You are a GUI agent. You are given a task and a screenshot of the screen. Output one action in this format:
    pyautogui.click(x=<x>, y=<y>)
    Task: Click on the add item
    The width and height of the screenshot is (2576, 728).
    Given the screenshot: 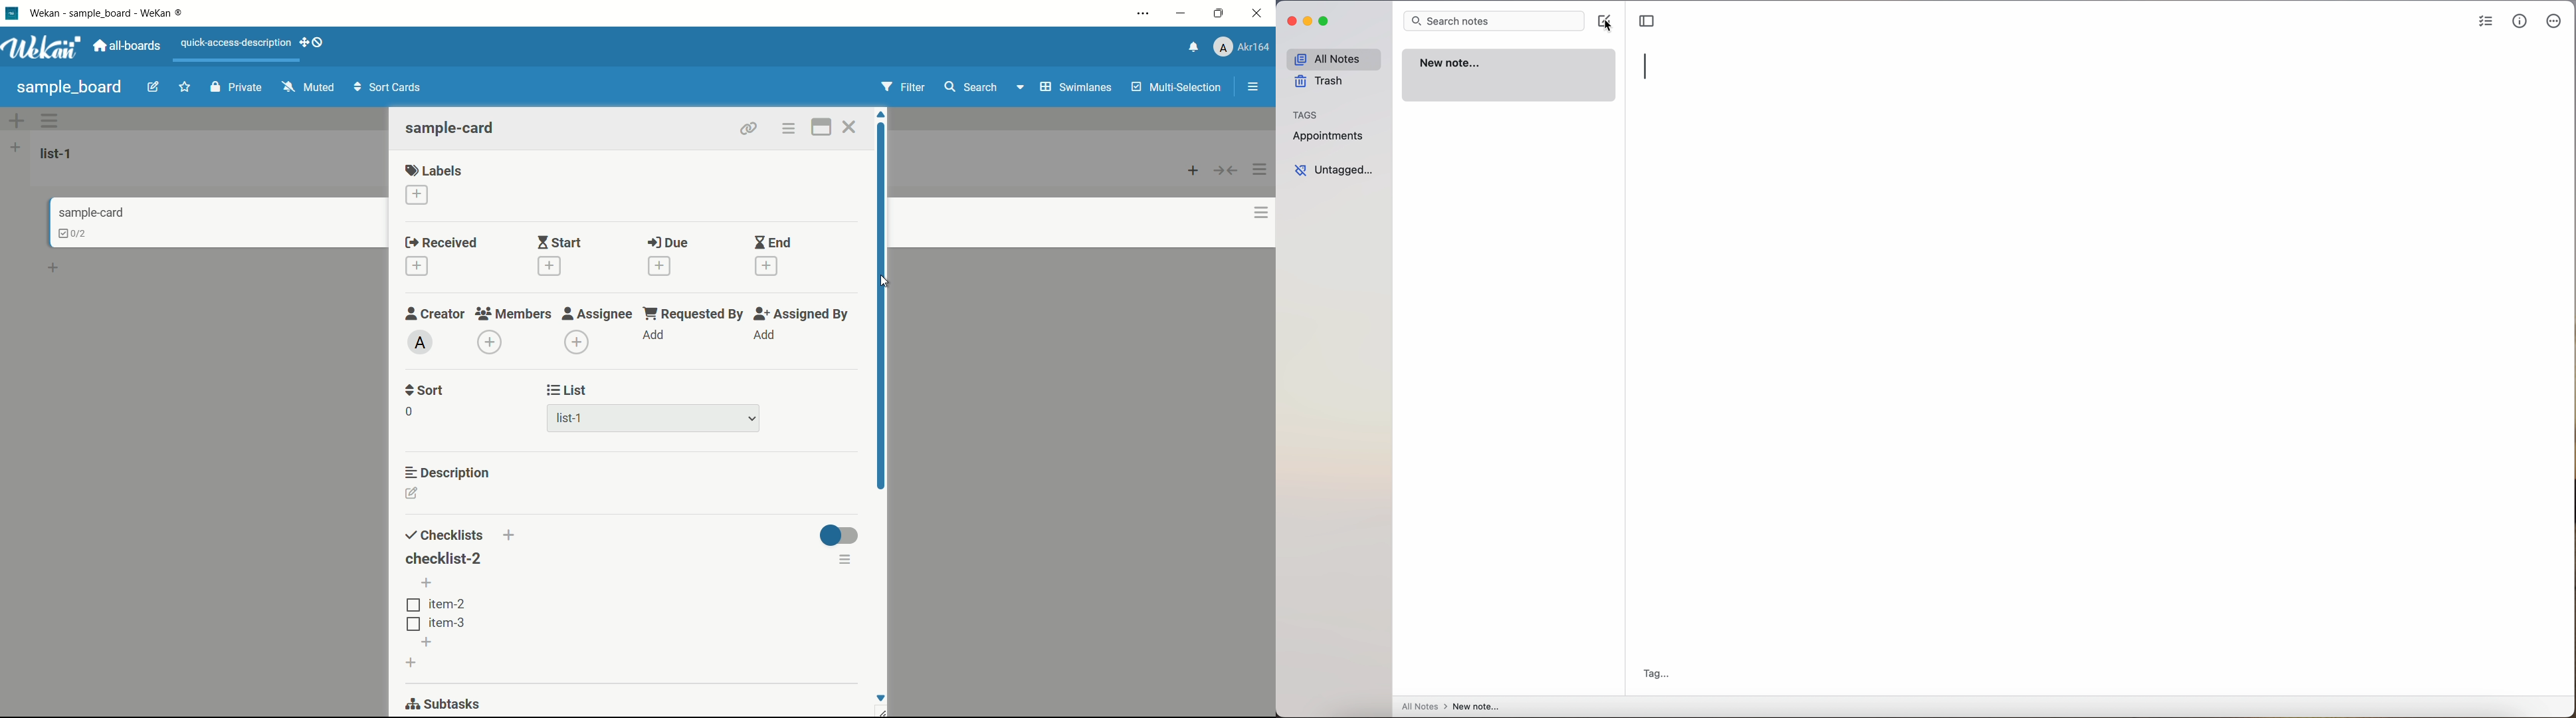 What is the action you would take?
    pyautogui.click(x=426, y=584)
    